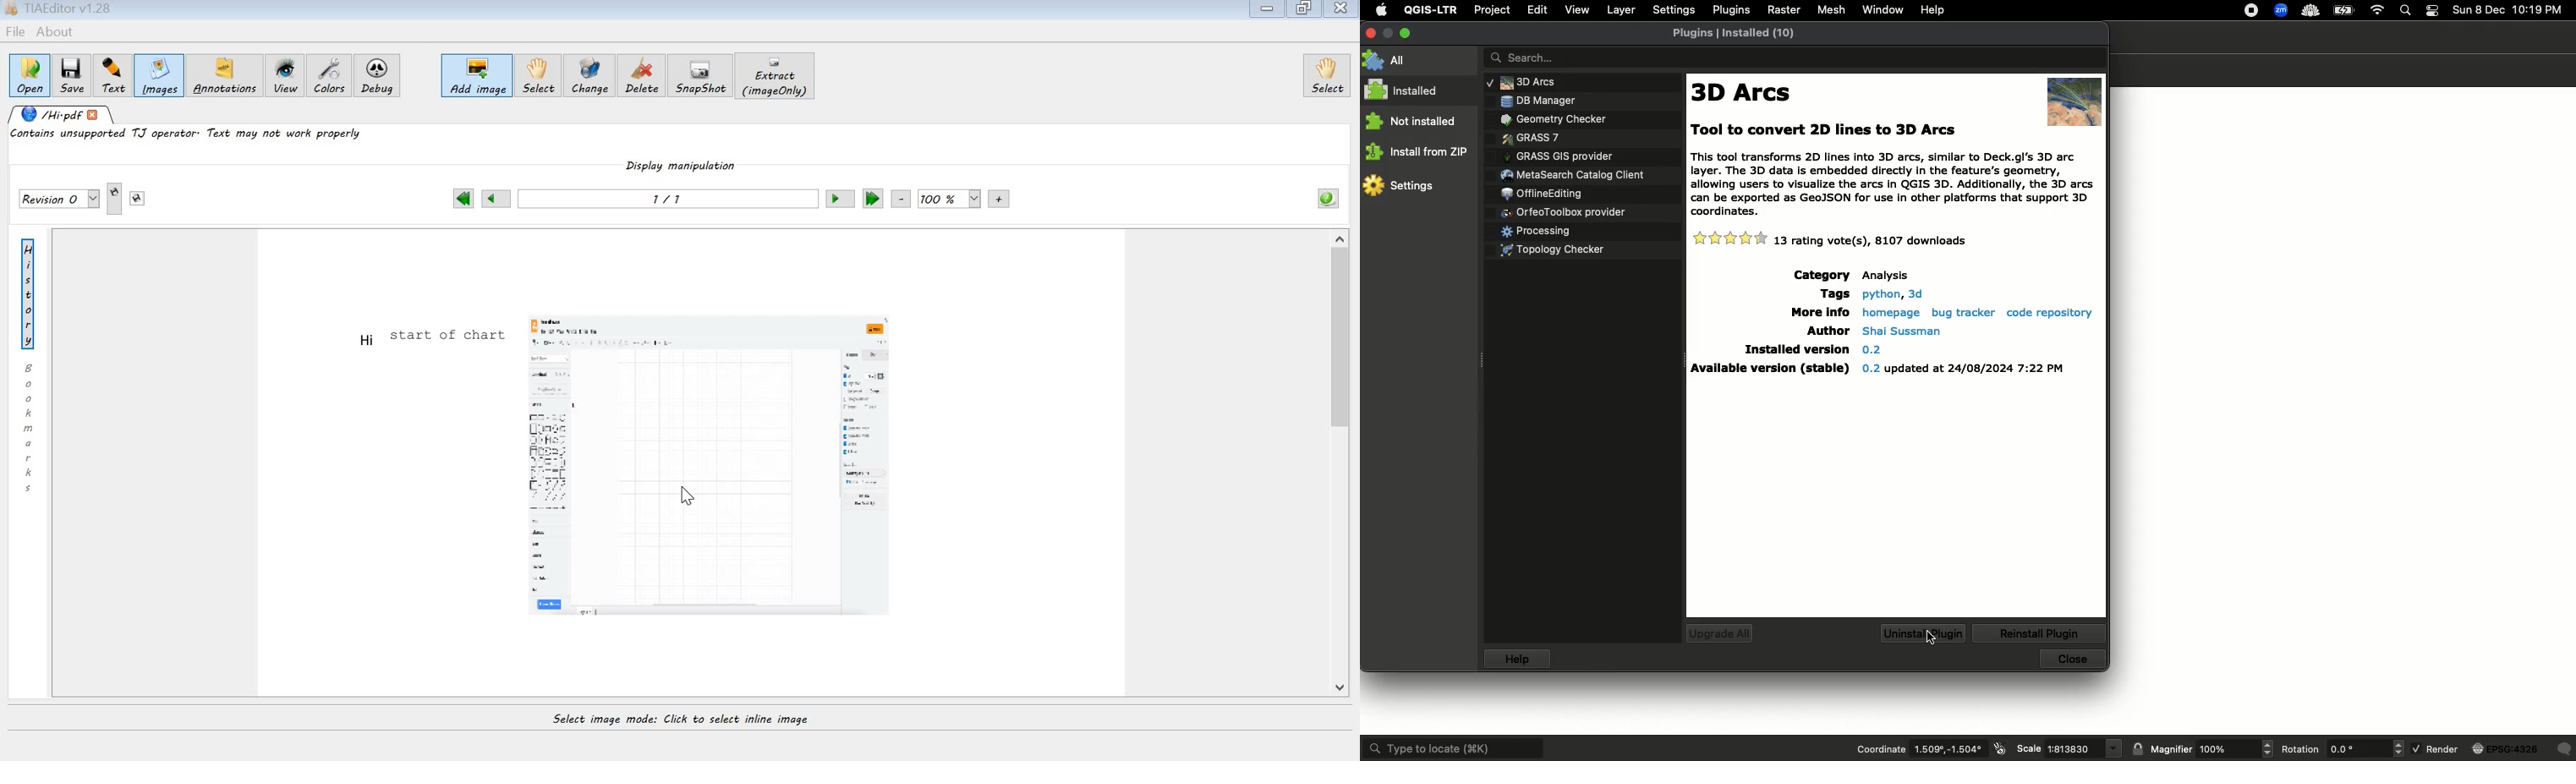 The height and width of the screenshot is (784, 2576). I want to click on about, so click(57, 33).